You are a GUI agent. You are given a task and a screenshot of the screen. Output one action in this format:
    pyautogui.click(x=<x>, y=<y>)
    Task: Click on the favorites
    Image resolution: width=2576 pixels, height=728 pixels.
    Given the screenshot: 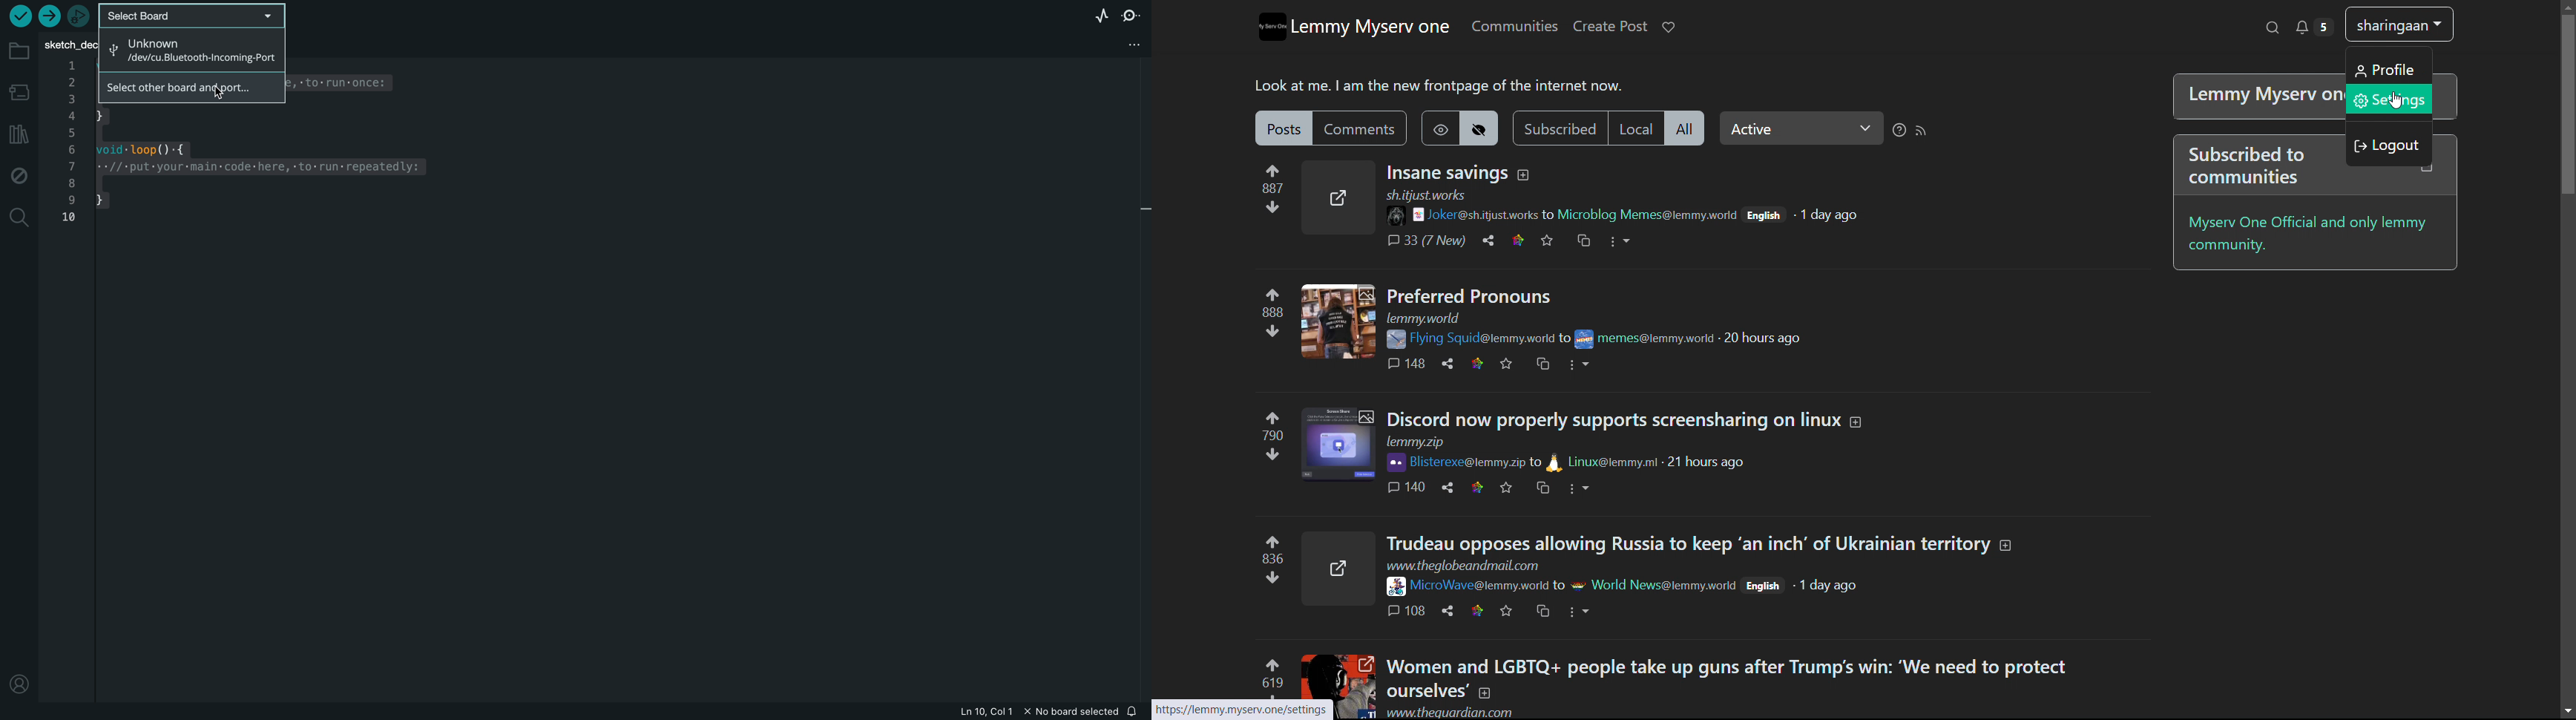 What is the action you would take?
    pyautogui.click(x=1507, y=611)
    